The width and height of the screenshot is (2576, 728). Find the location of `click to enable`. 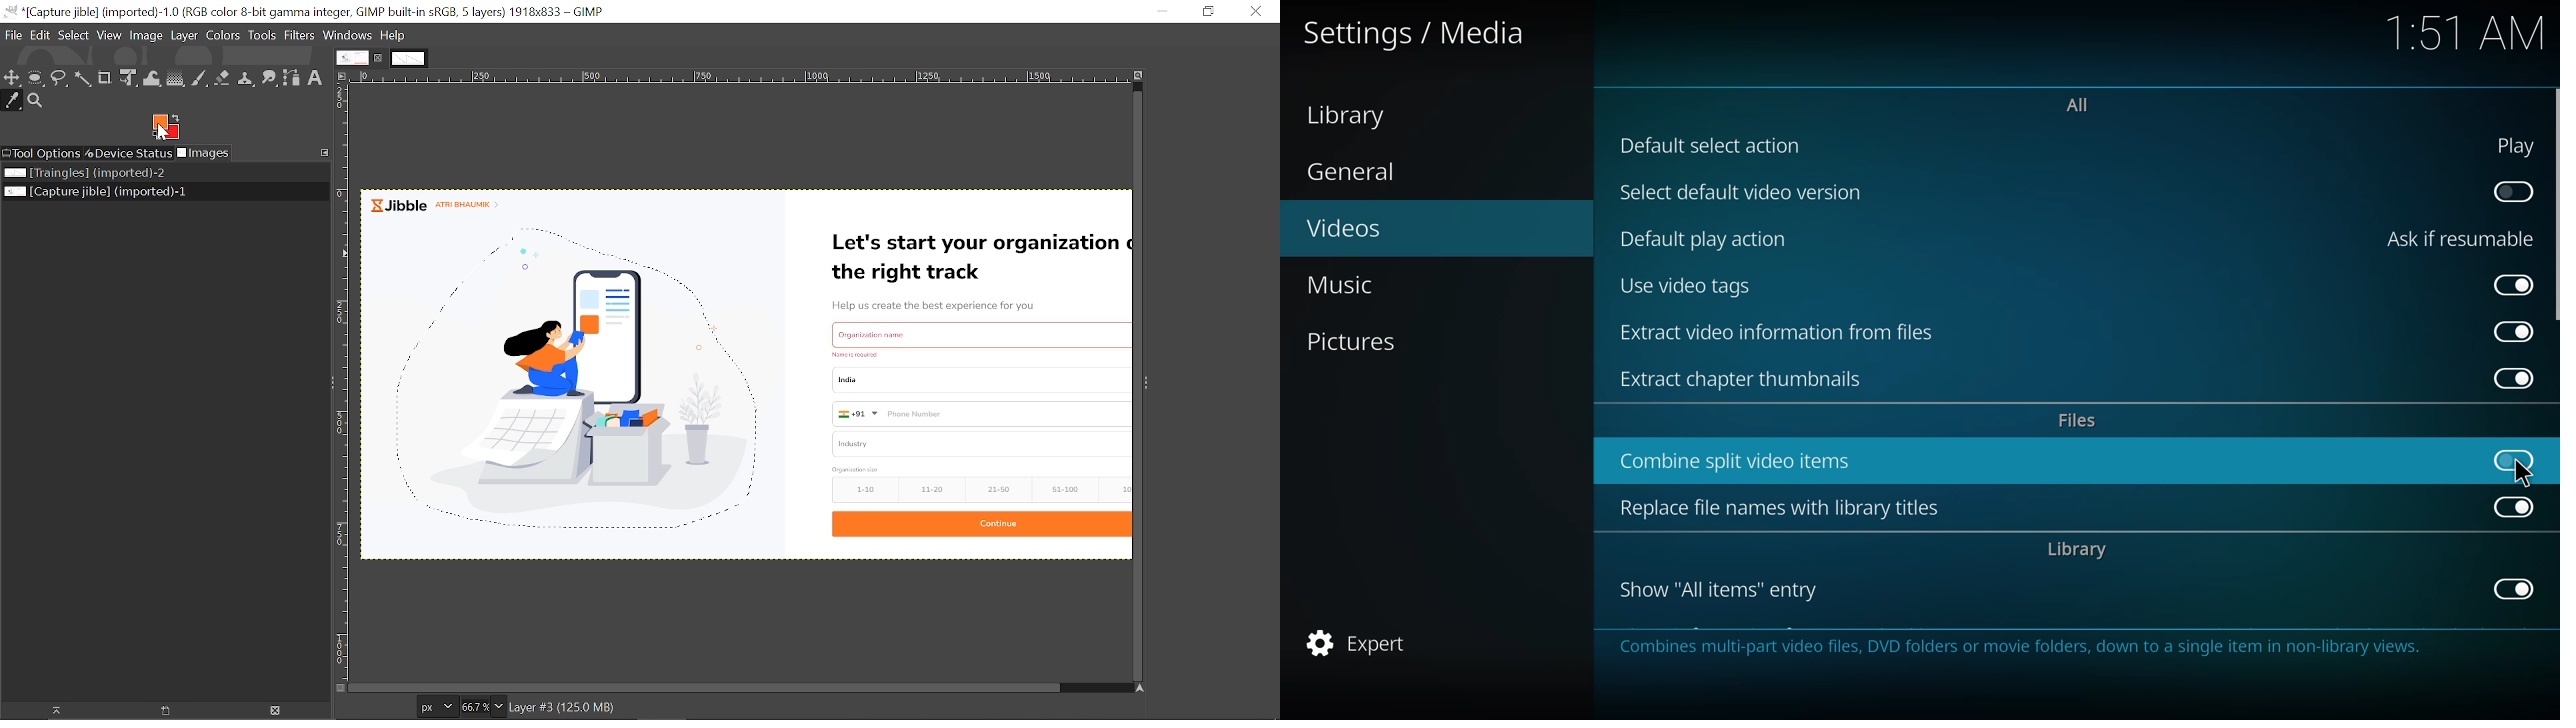

click to enable is located at coordinates (2508, 191).